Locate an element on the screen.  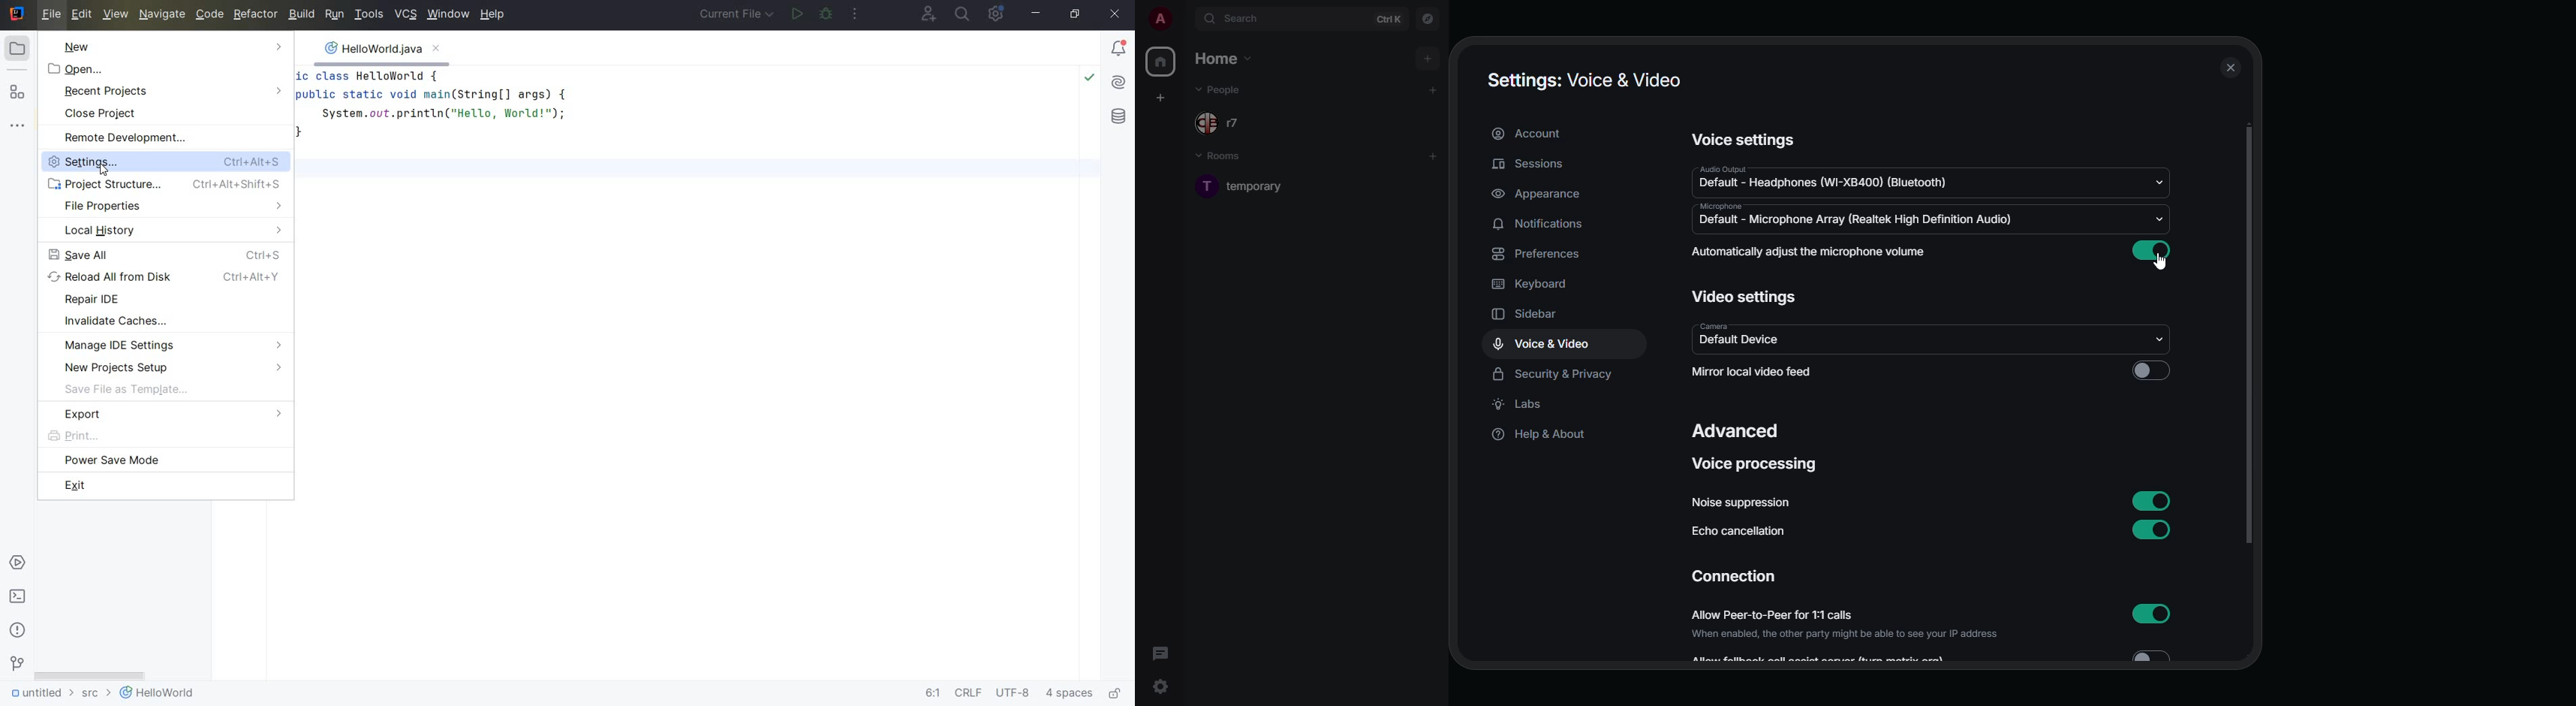
drop down is located at coordinates (2157, 184).